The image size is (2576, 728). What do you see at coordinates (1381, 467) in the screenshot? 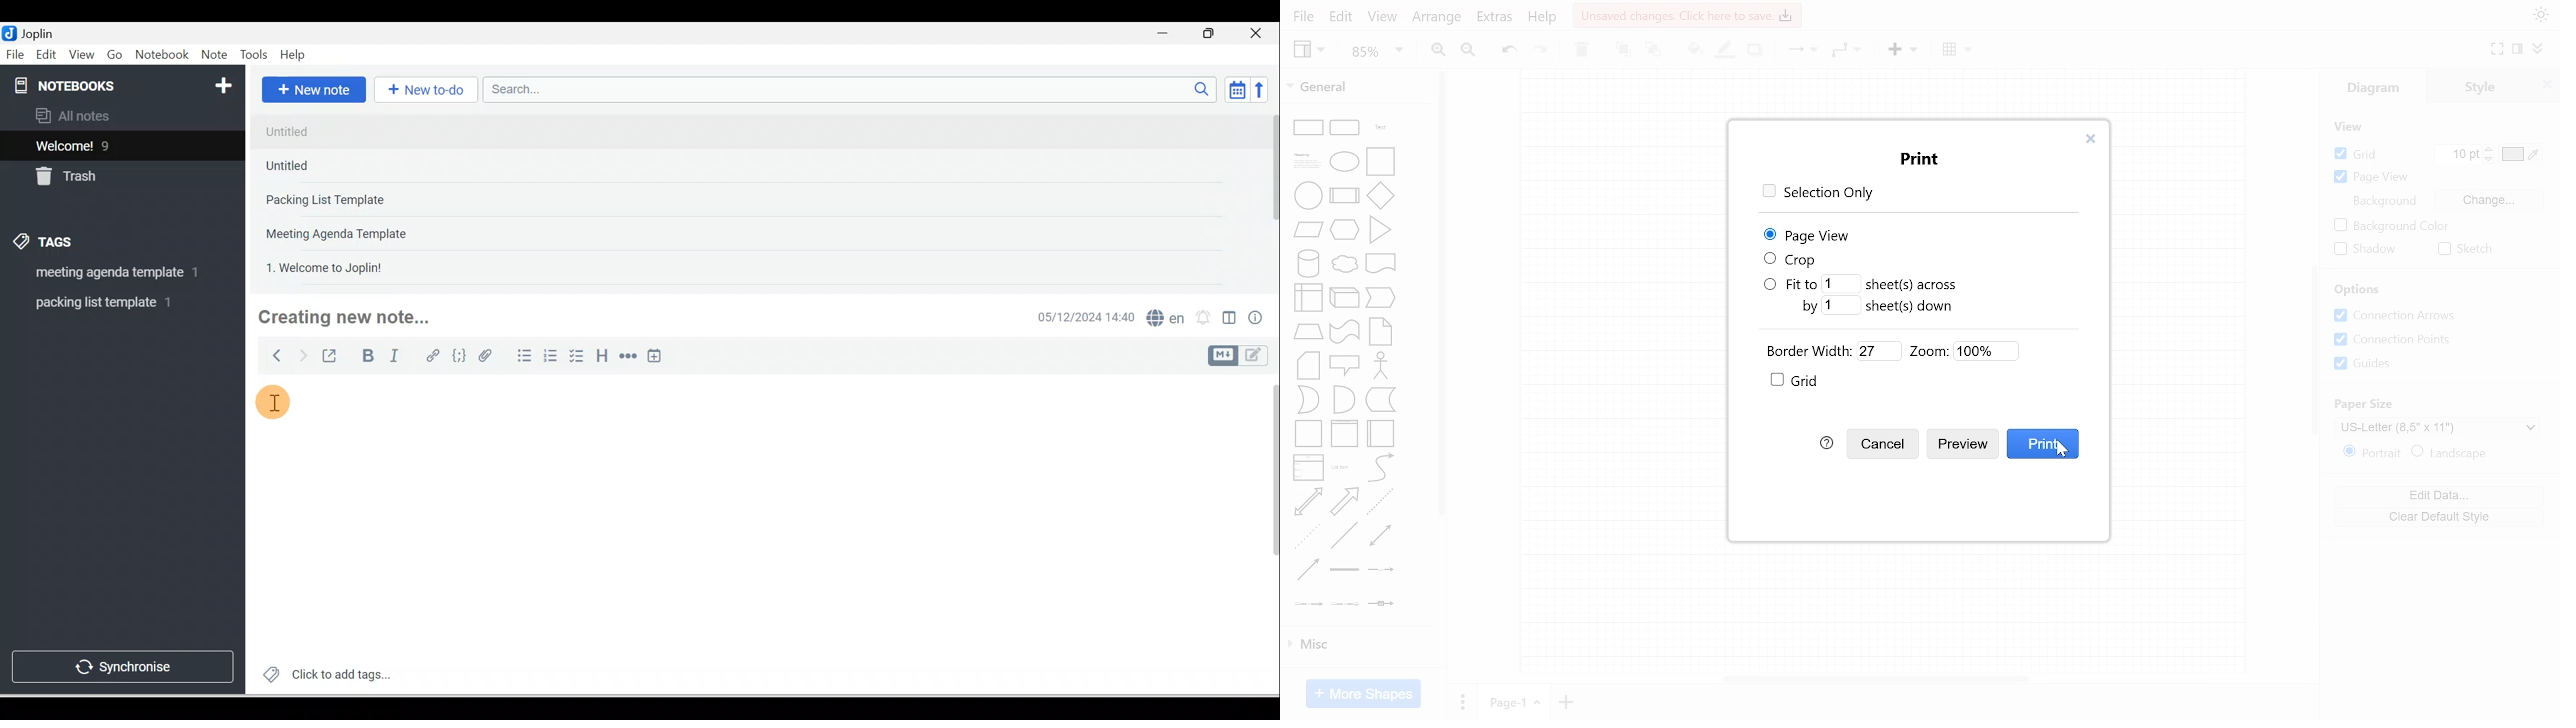
I see `Curve` at bounding box center [1381, 467].